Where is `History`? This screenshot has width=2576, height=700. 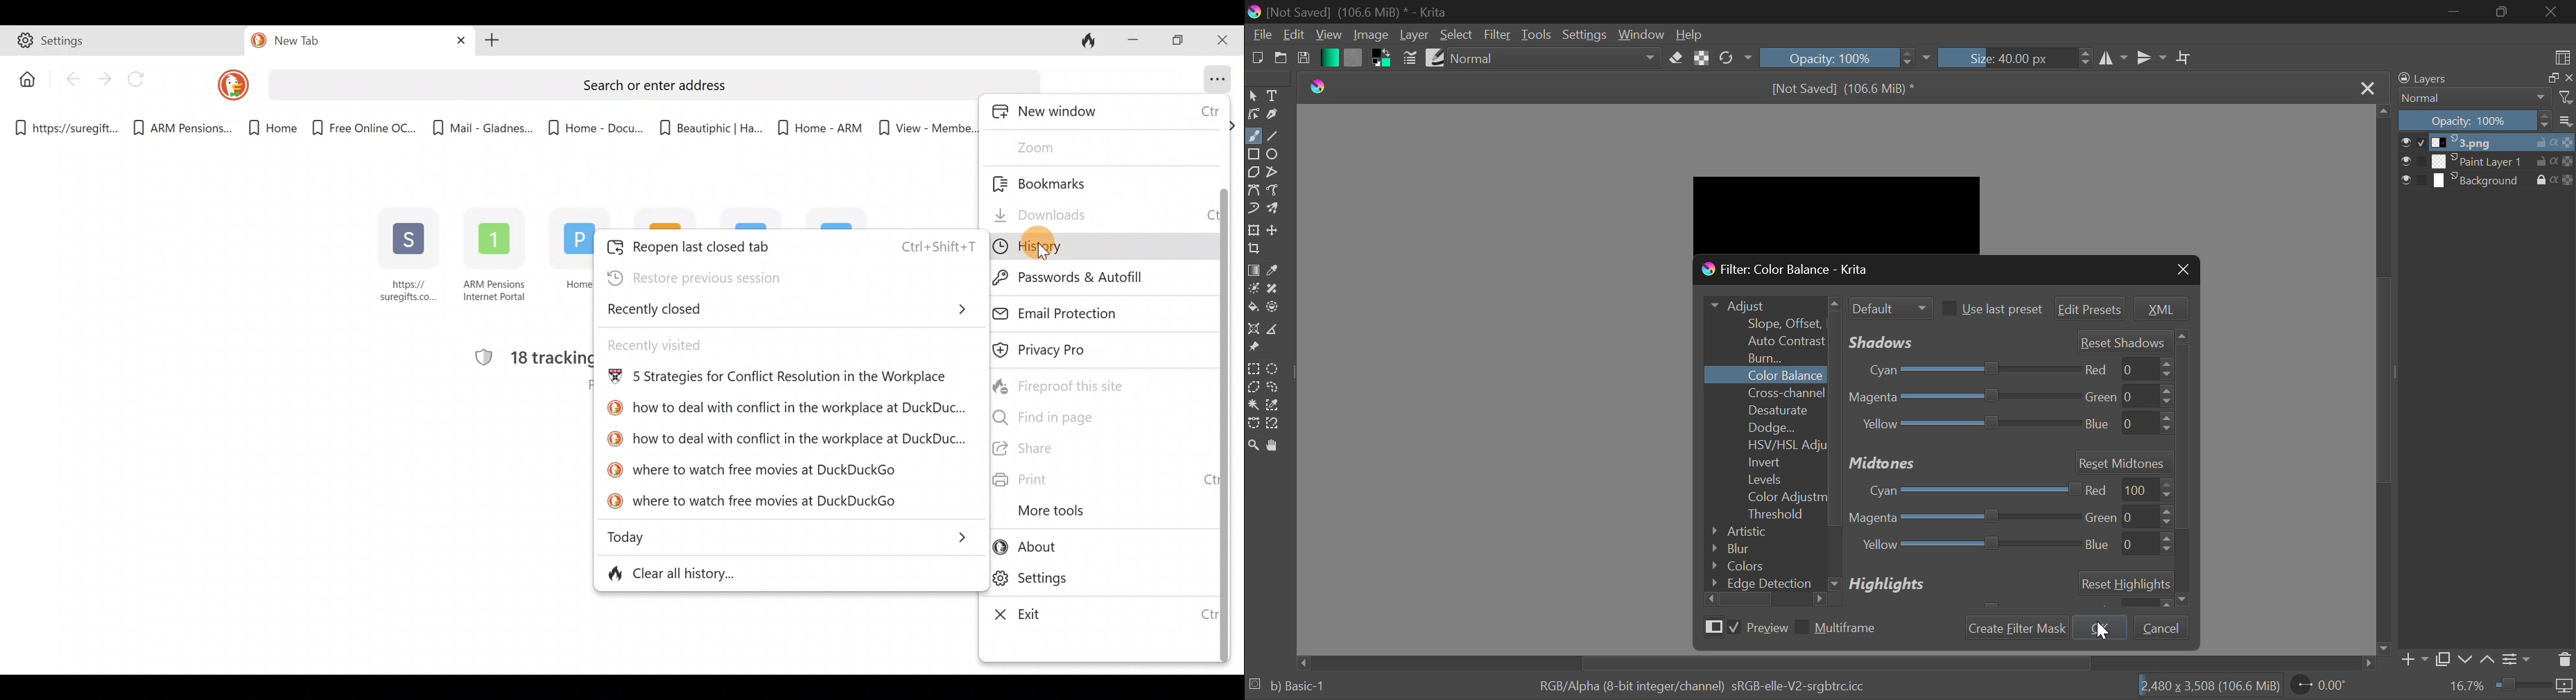 History is located at coordinates (1084, 246).